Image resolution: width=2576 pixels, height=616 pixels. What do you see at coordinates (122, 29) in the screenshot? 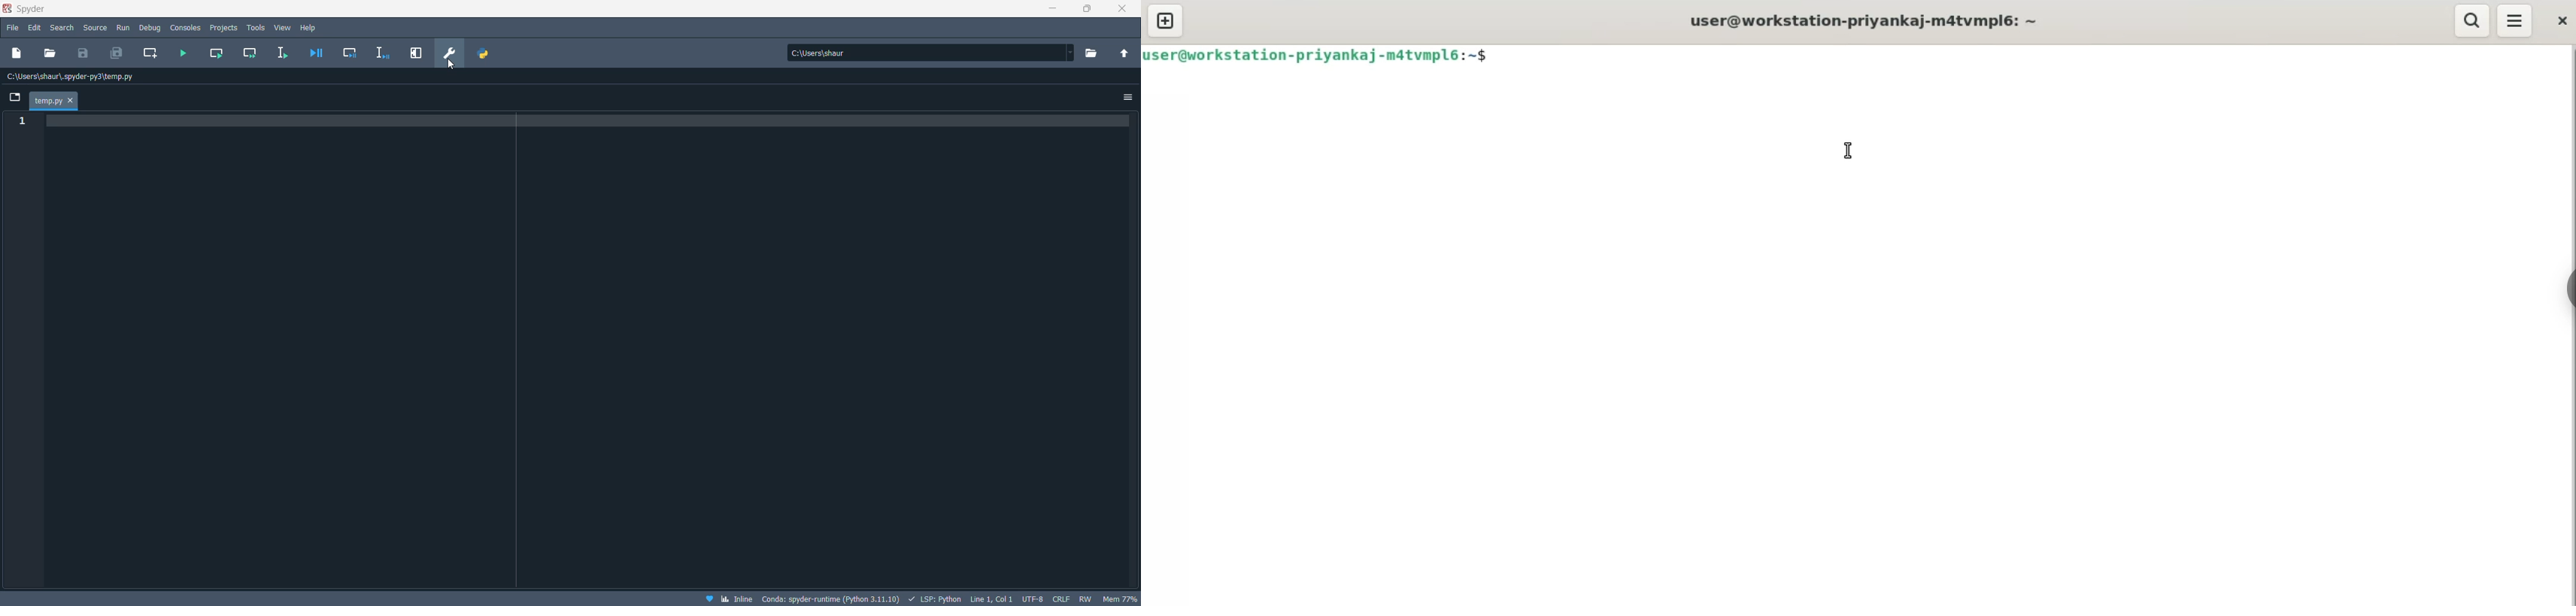
I see `run` at bounding box center [122, 29].